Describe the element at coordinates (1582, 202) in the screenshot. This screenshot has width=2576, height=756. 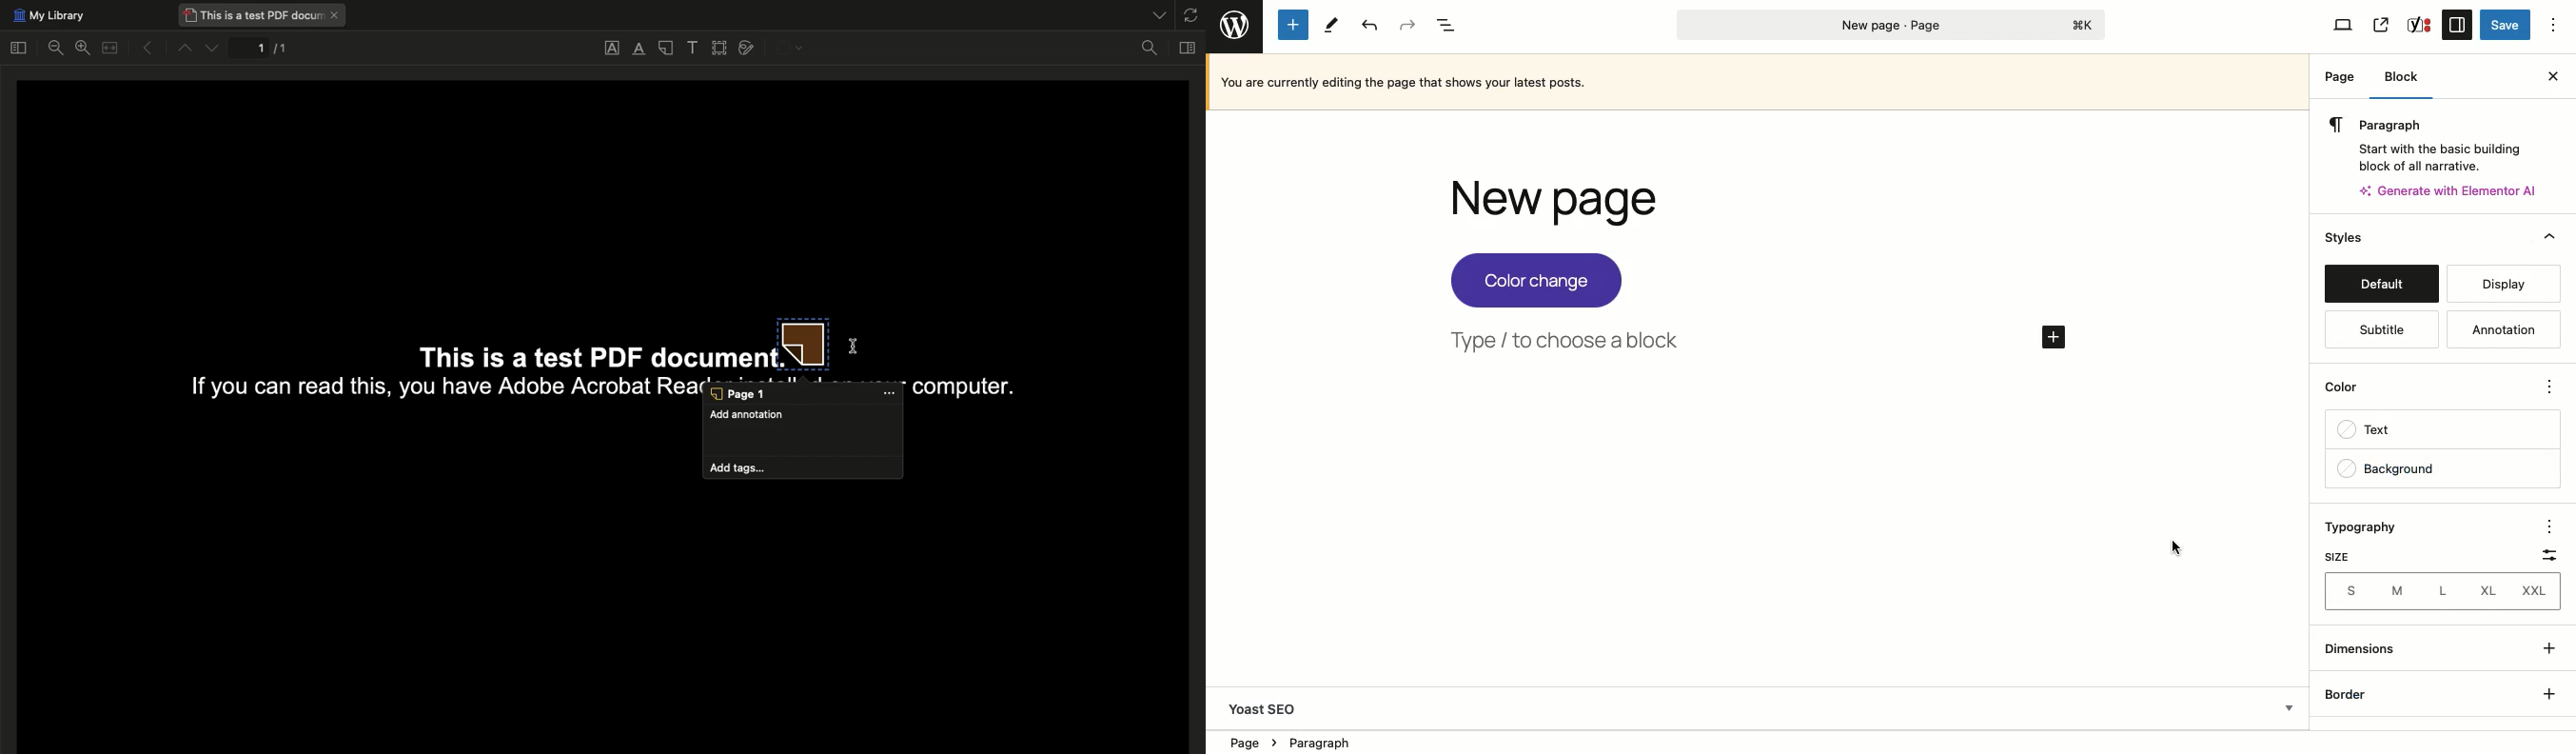
I see `Title` at that location.